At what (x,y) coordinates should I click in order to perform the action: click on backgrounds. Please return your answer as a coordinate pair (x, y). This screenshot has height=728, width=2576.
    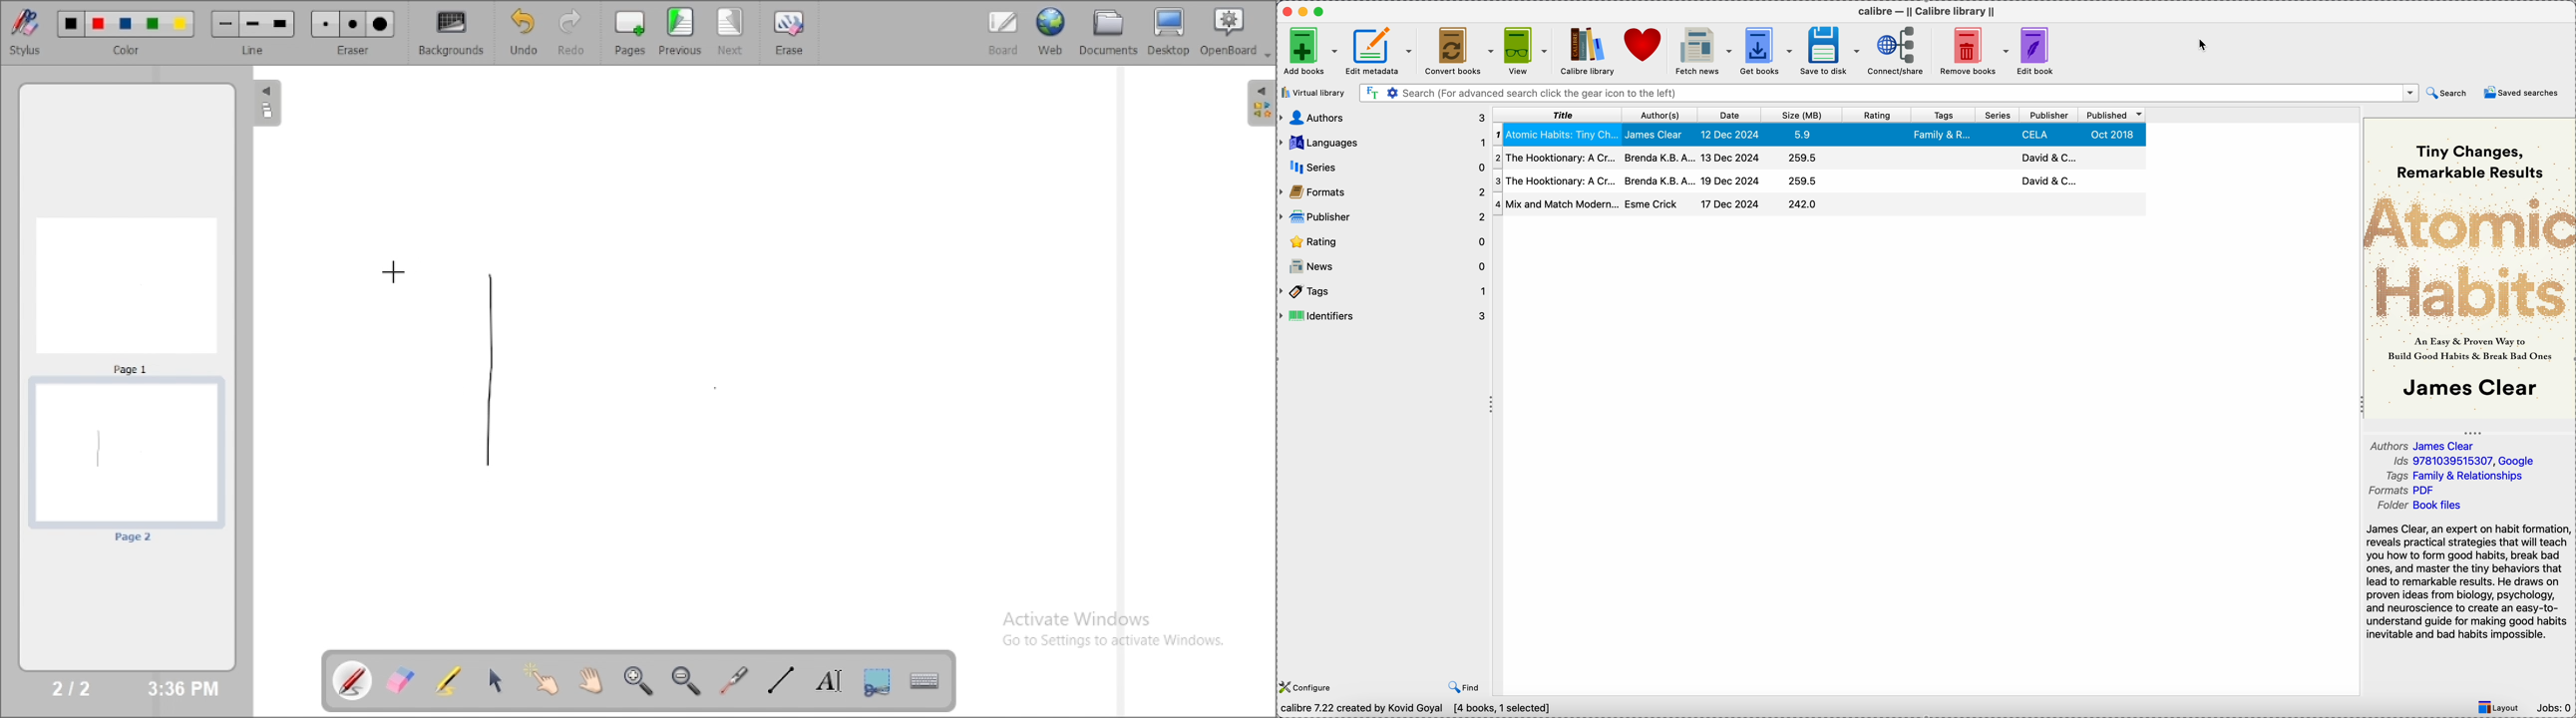
    Looking at the image, I should click on (453, 33).